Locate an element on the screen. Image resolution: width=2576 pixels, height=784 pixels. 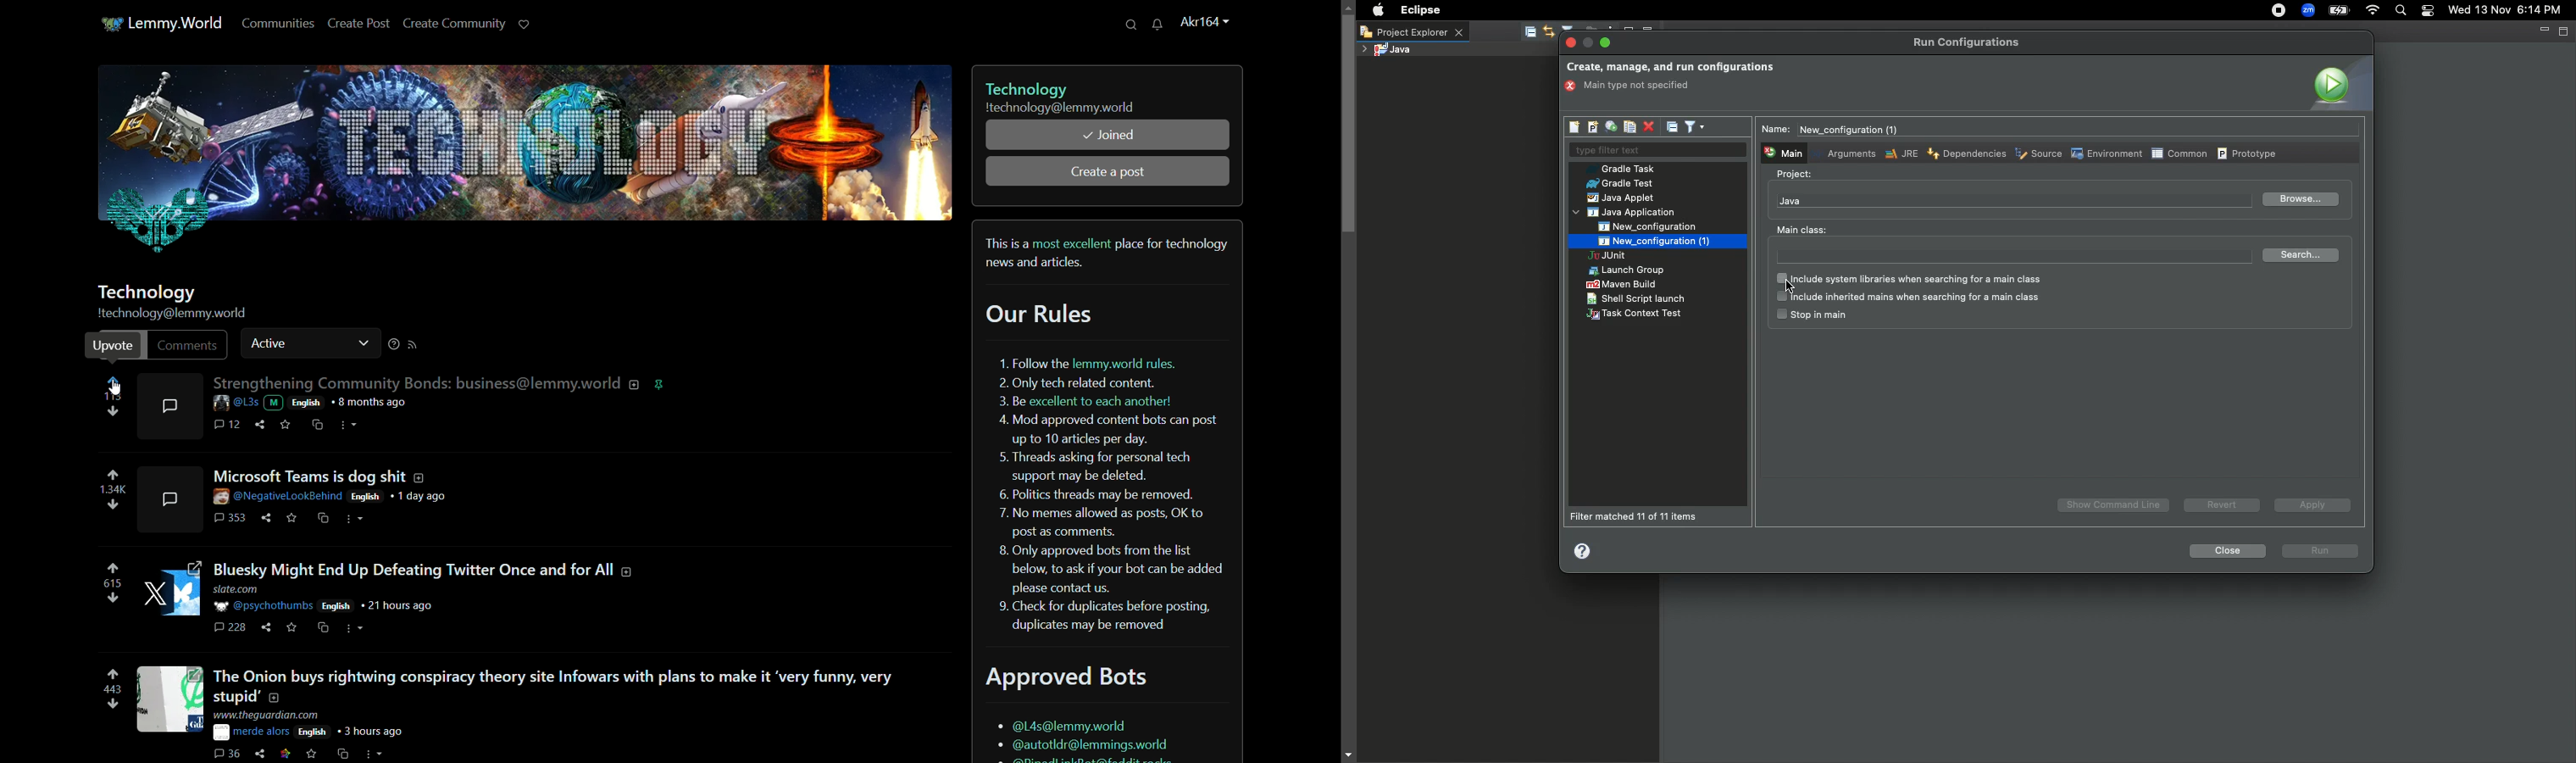
Main class: is located at coordinates (1802, 230).